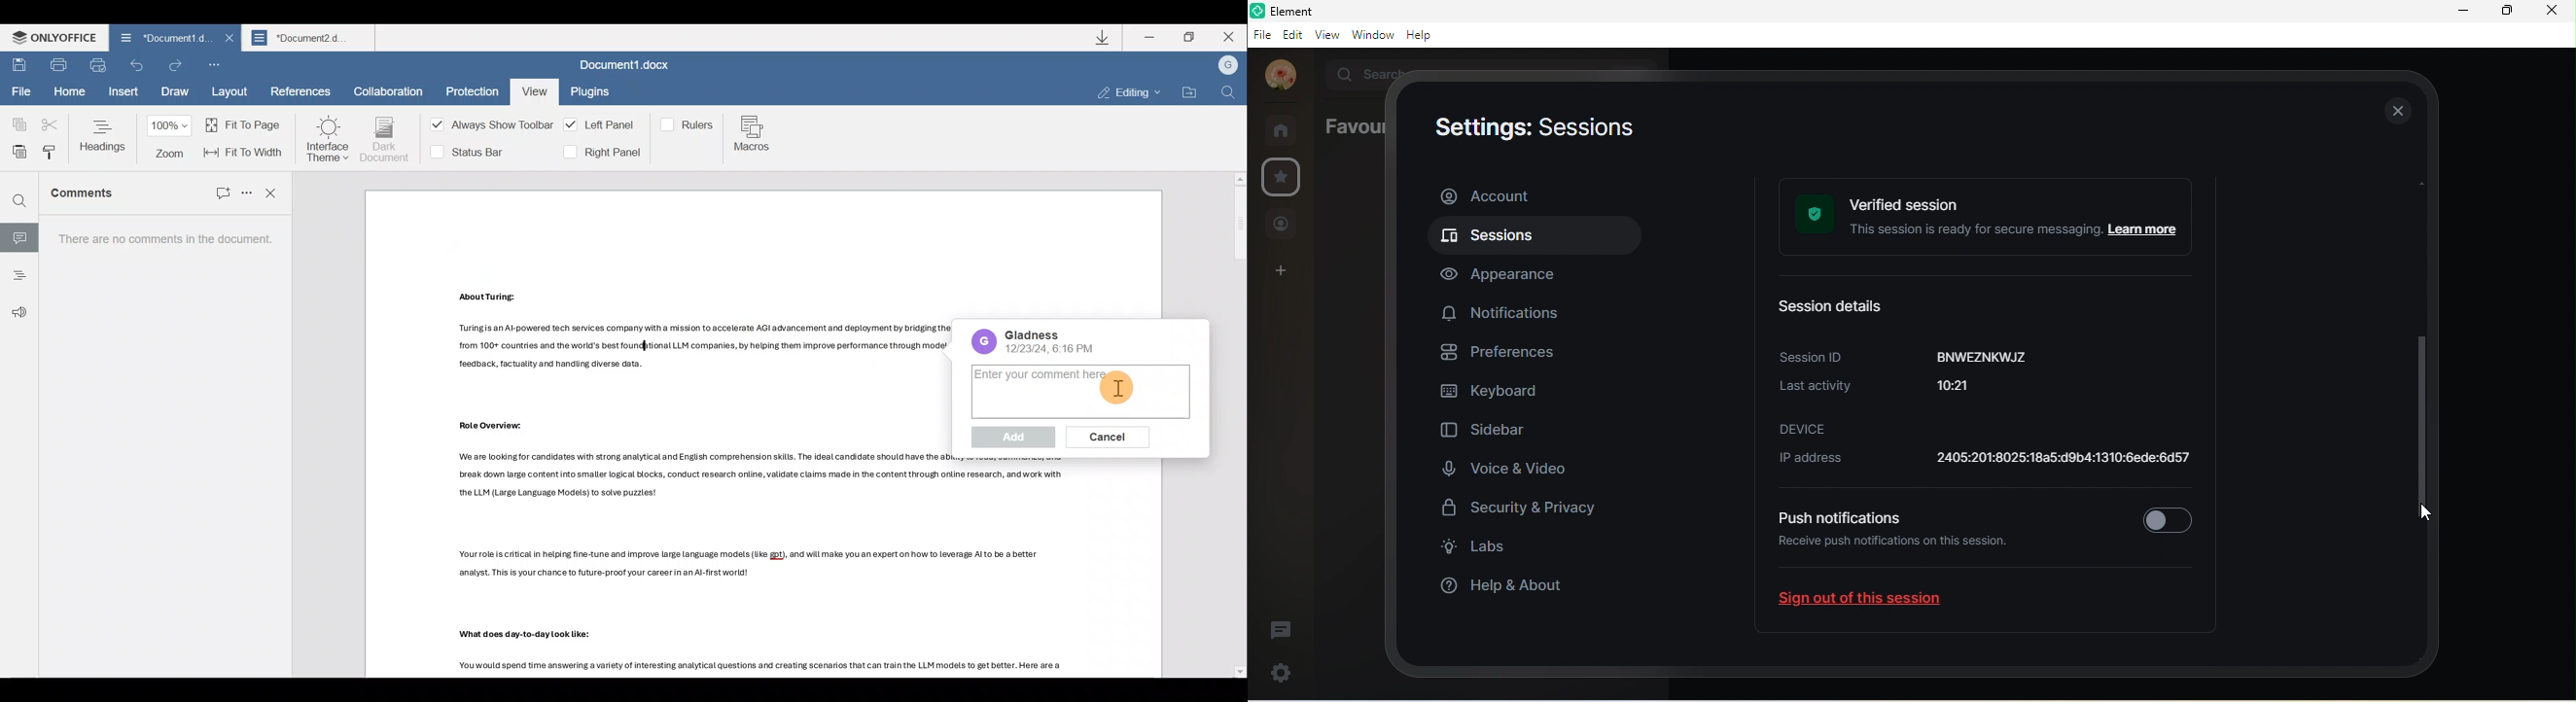  What do you see at coordinates (2550, 11) in the screenshot?
I see `close` at bounding box center [2550, 11].